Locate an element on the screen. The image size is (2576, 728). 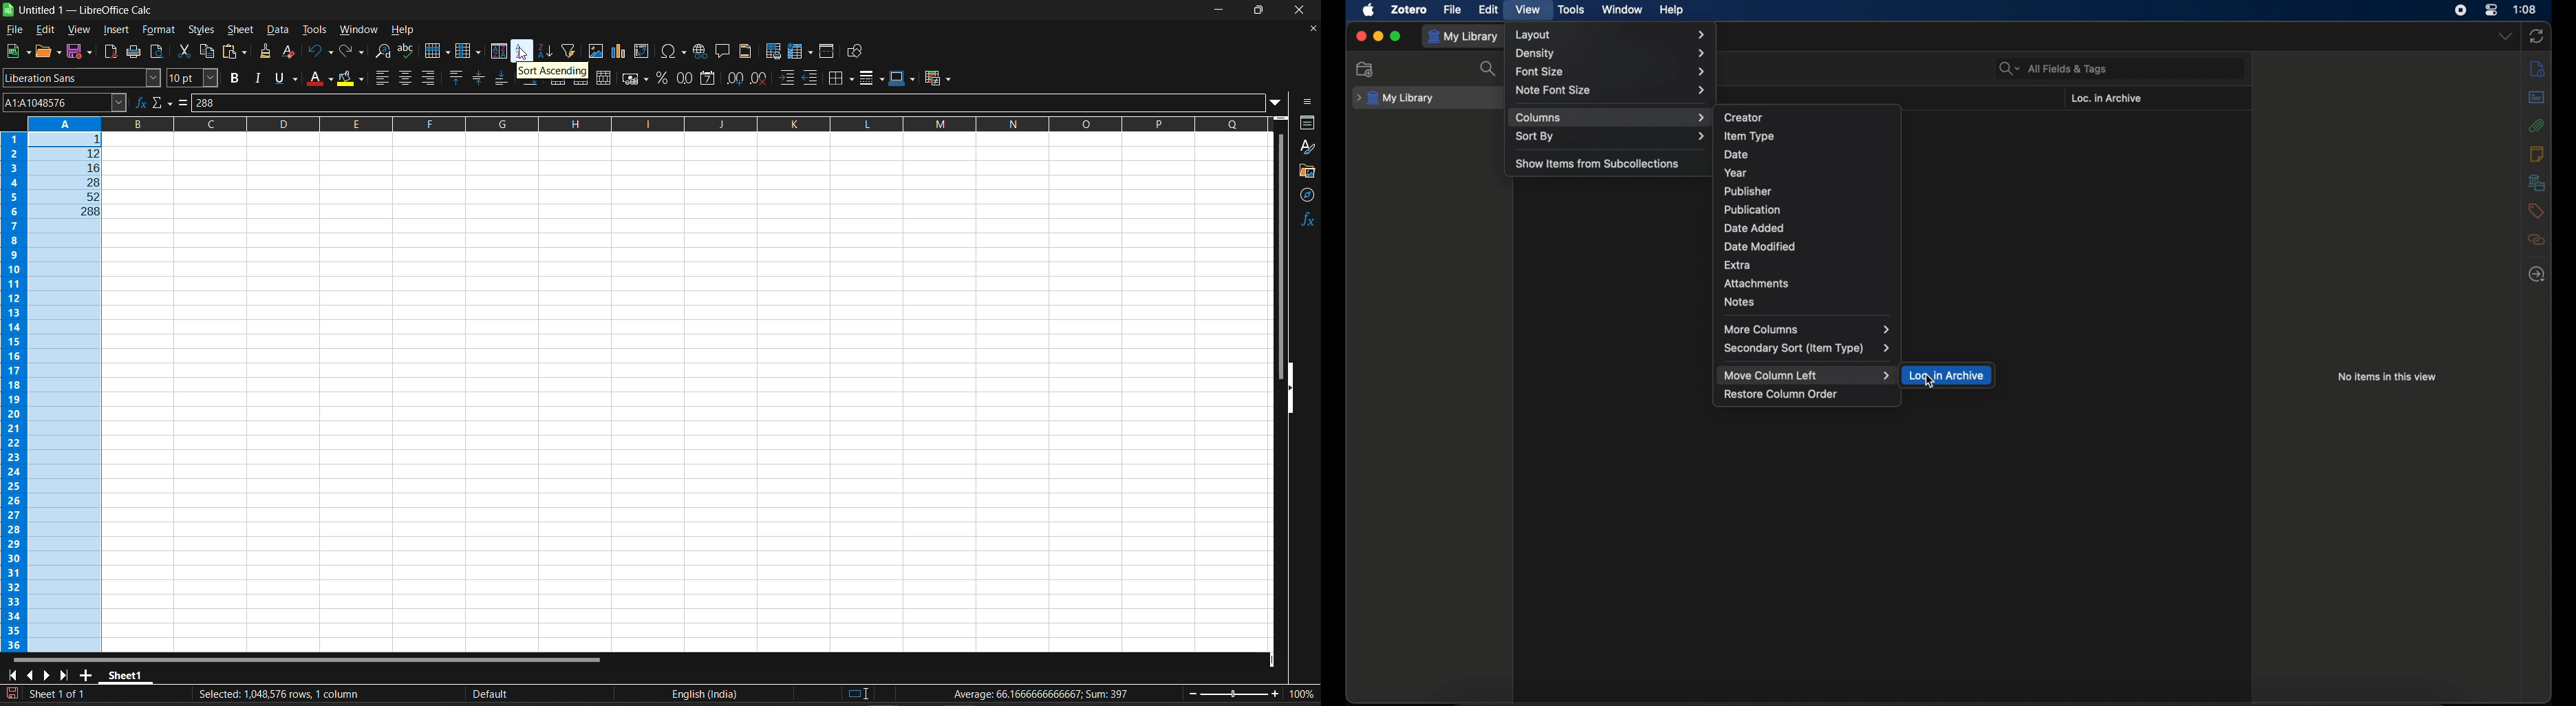
border style is located at coordinates (873, 77).